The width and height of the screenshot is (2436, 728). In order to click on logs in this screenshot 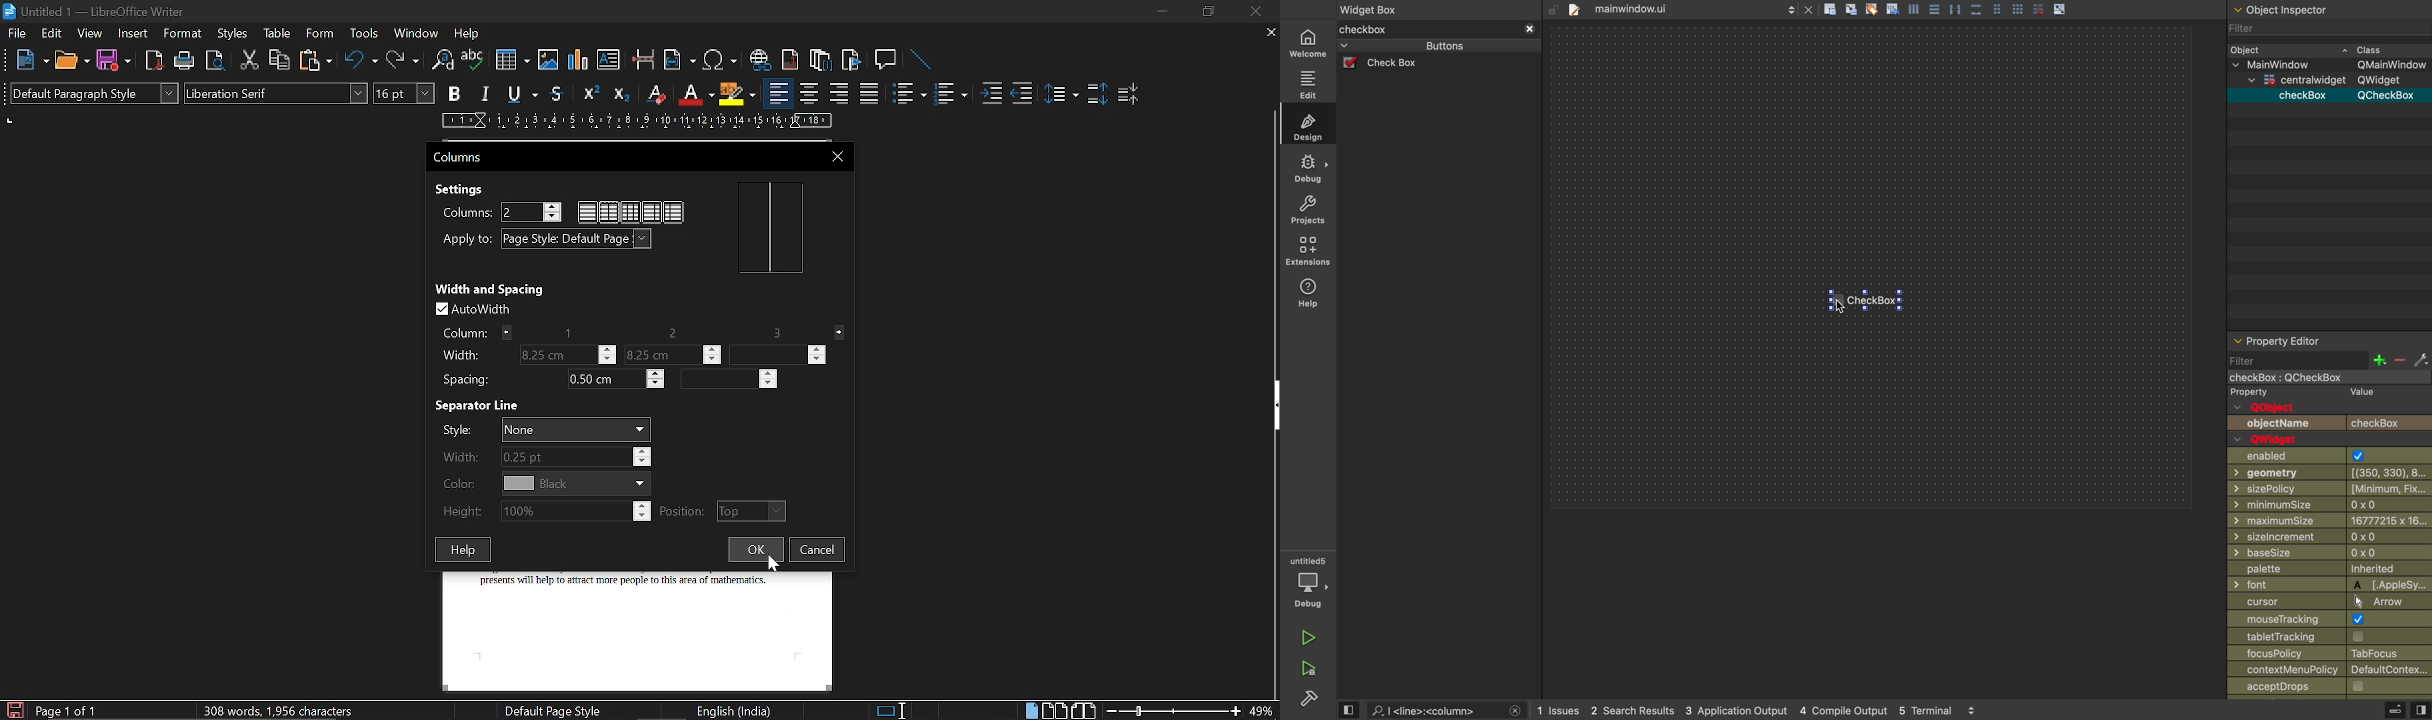, I will do `click(1758, 711)`.